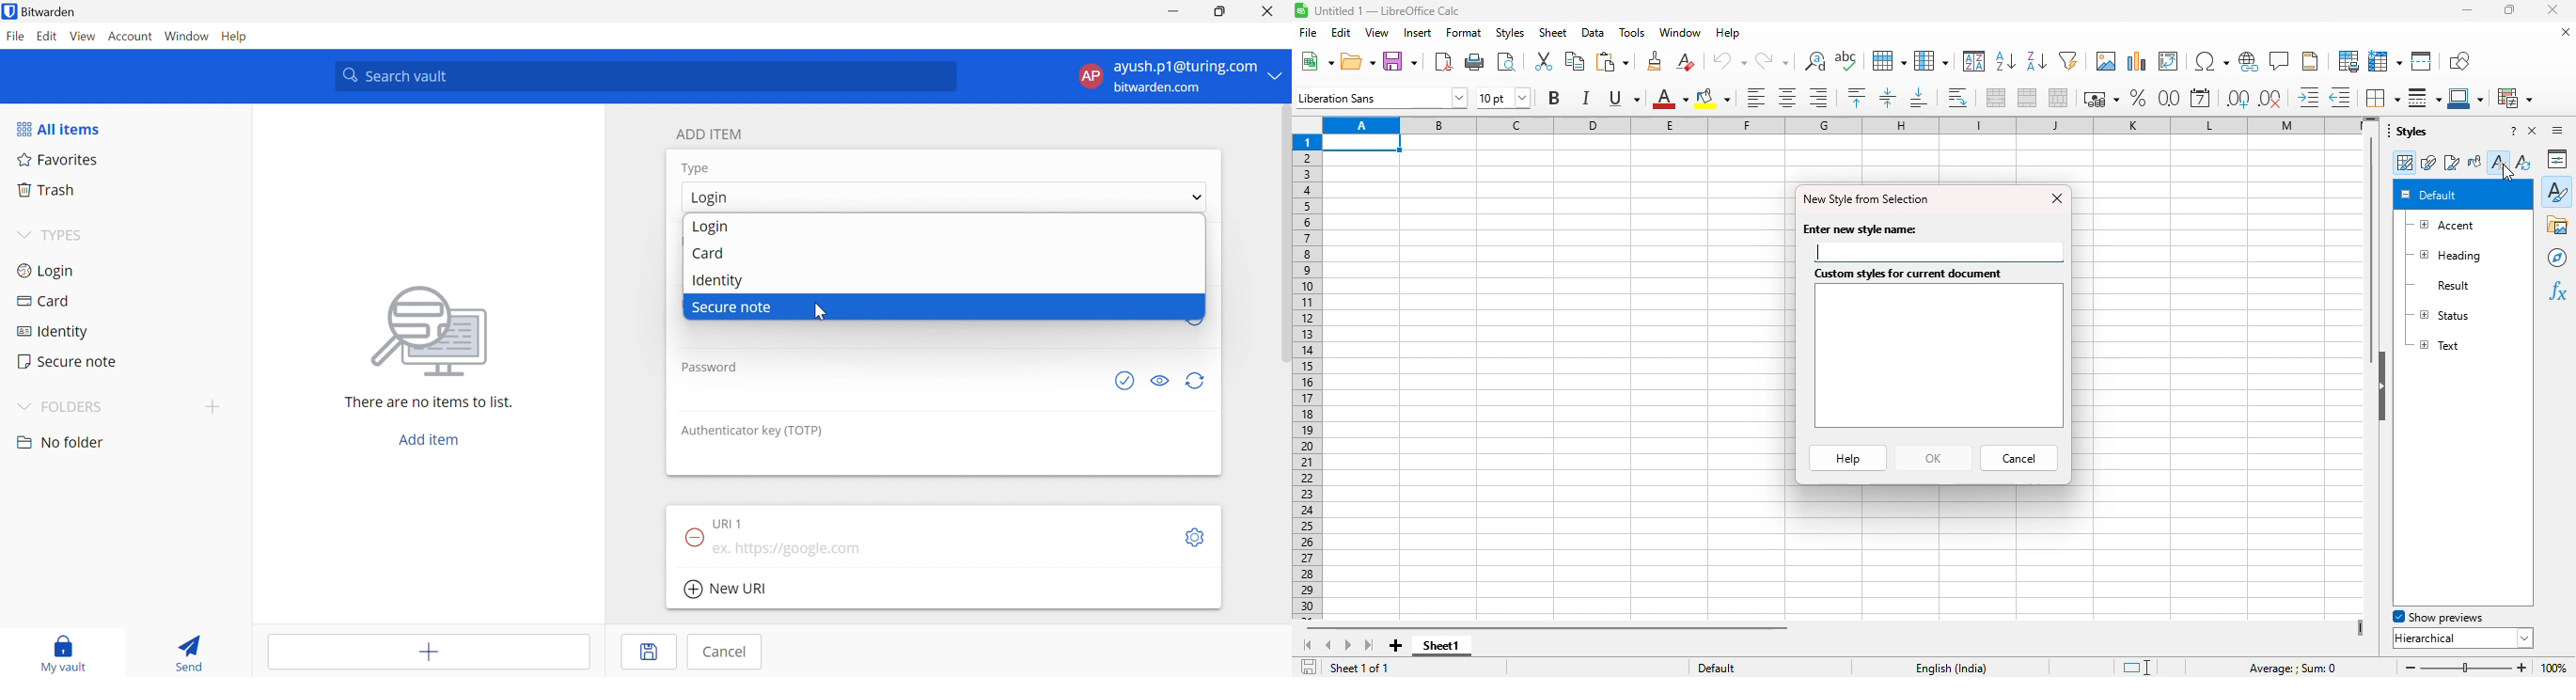 The height and width of the screenshot is (700, 2576). I want to click on My vault, so click(65, 653).